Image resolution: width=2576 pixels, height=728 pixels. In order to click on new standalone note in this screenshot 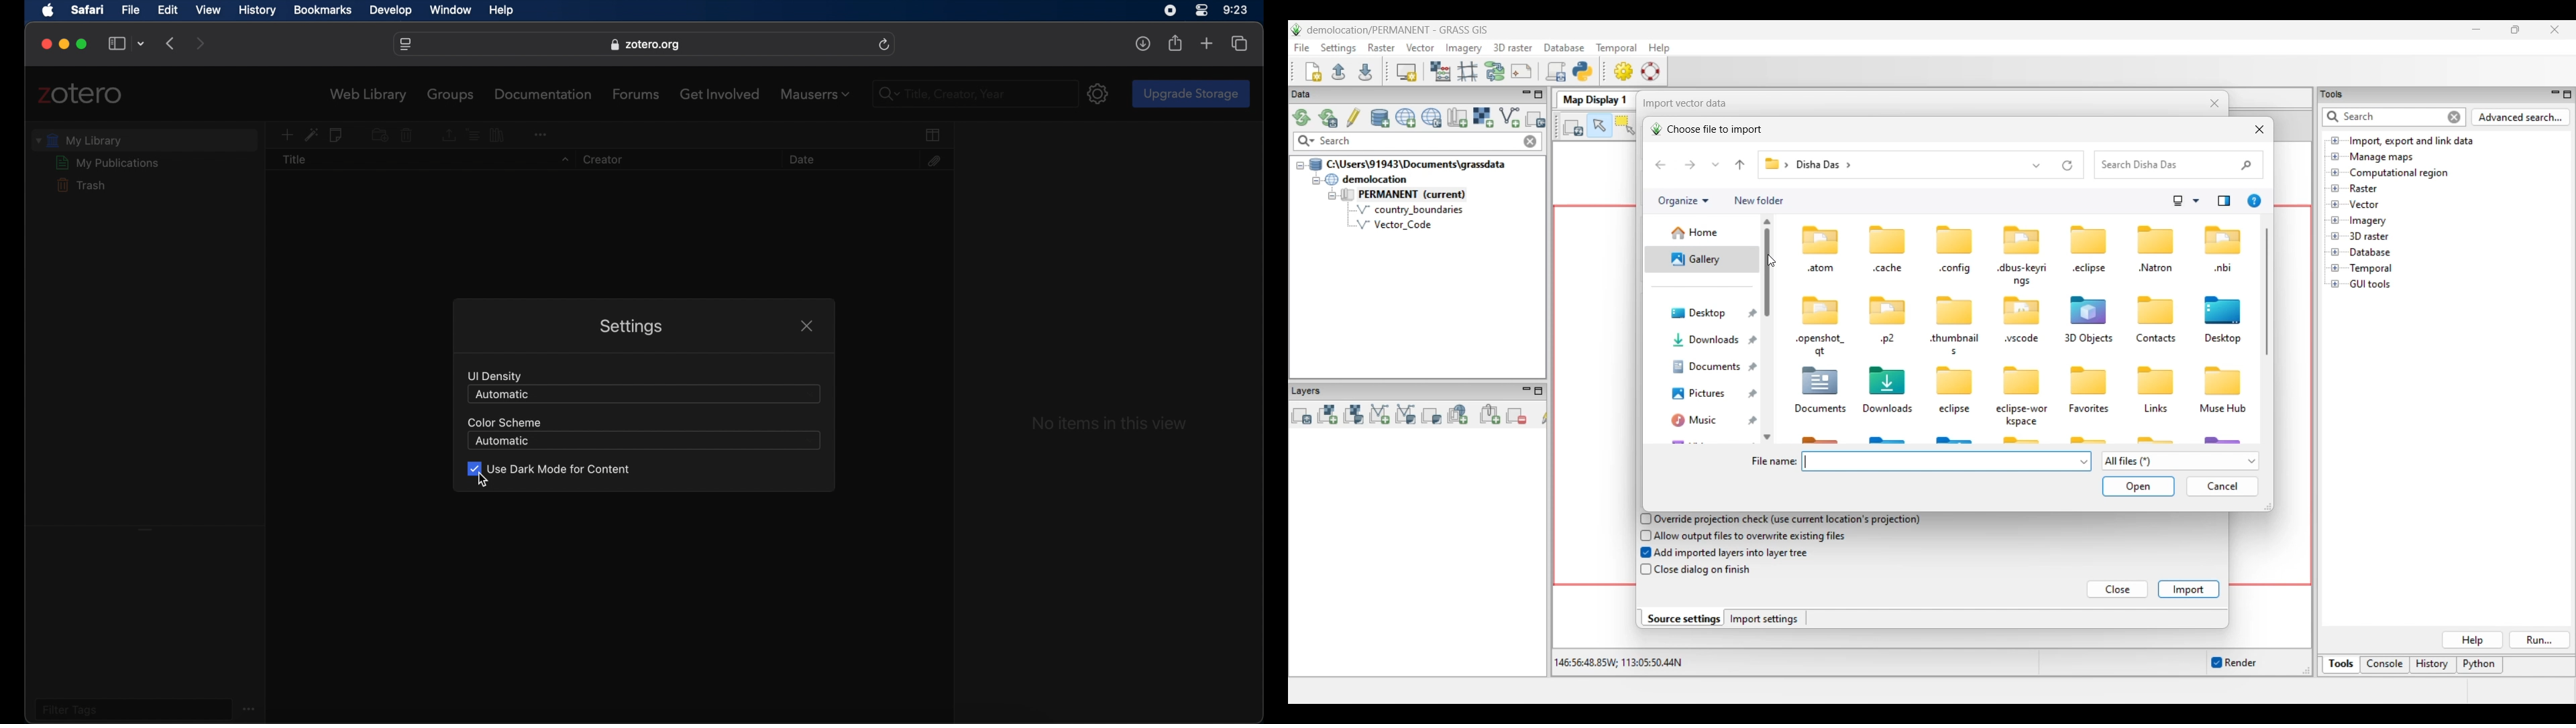, I will do `click(337, 135)`.